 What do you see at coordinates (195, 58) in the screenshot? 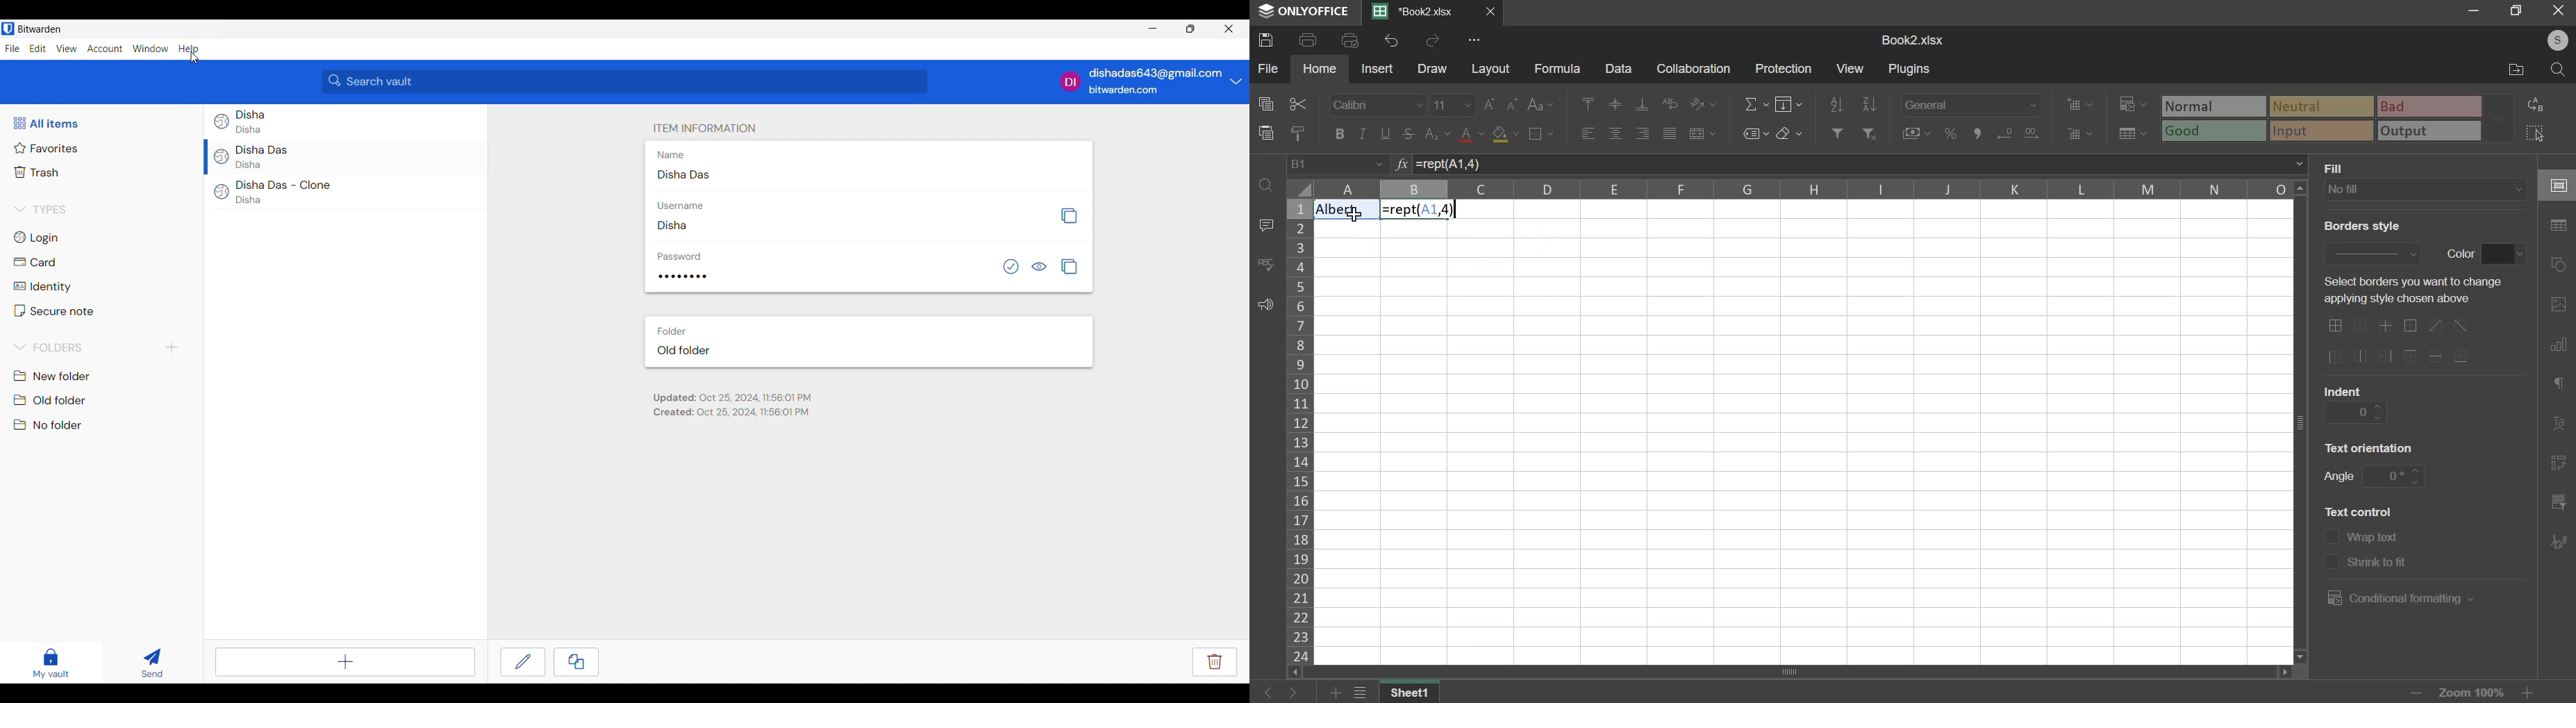
I see `Cursor` at bounding box center [195, 58].